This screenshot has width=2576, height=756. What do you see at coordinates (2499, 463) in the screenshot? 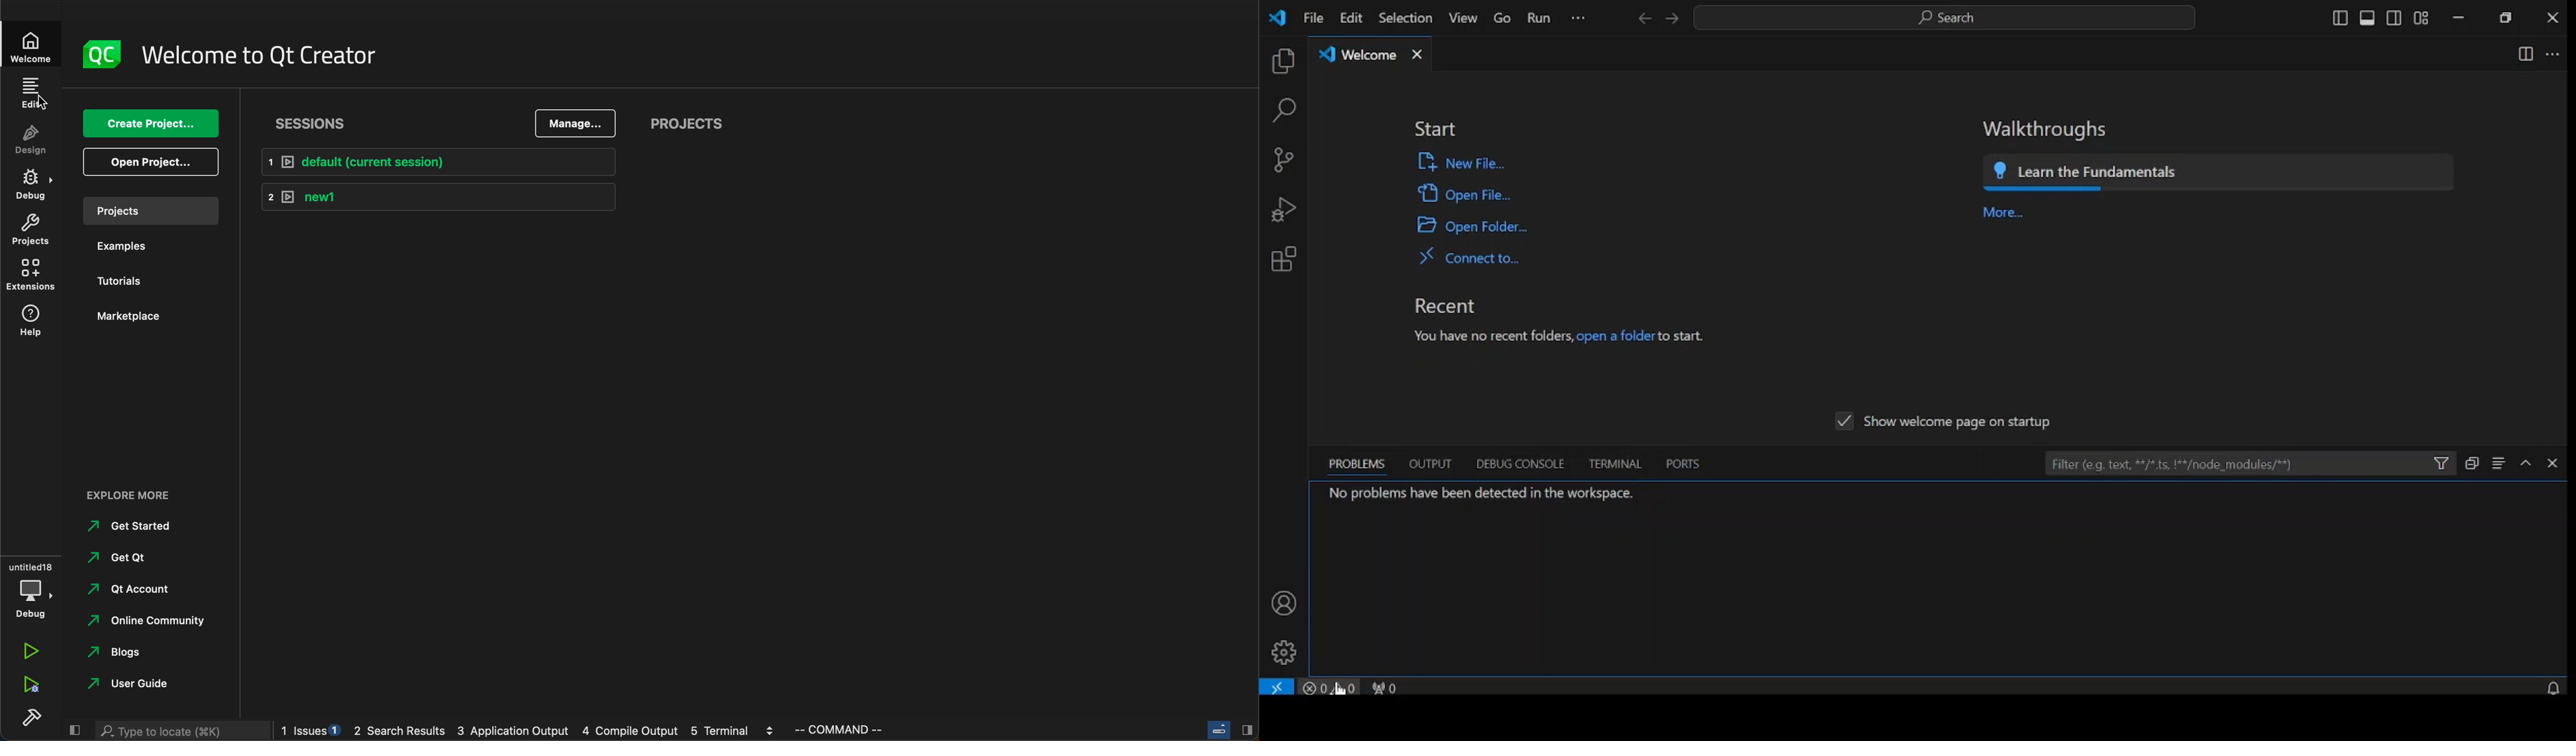
I see `view as table` at bounding box center [2499, 463].